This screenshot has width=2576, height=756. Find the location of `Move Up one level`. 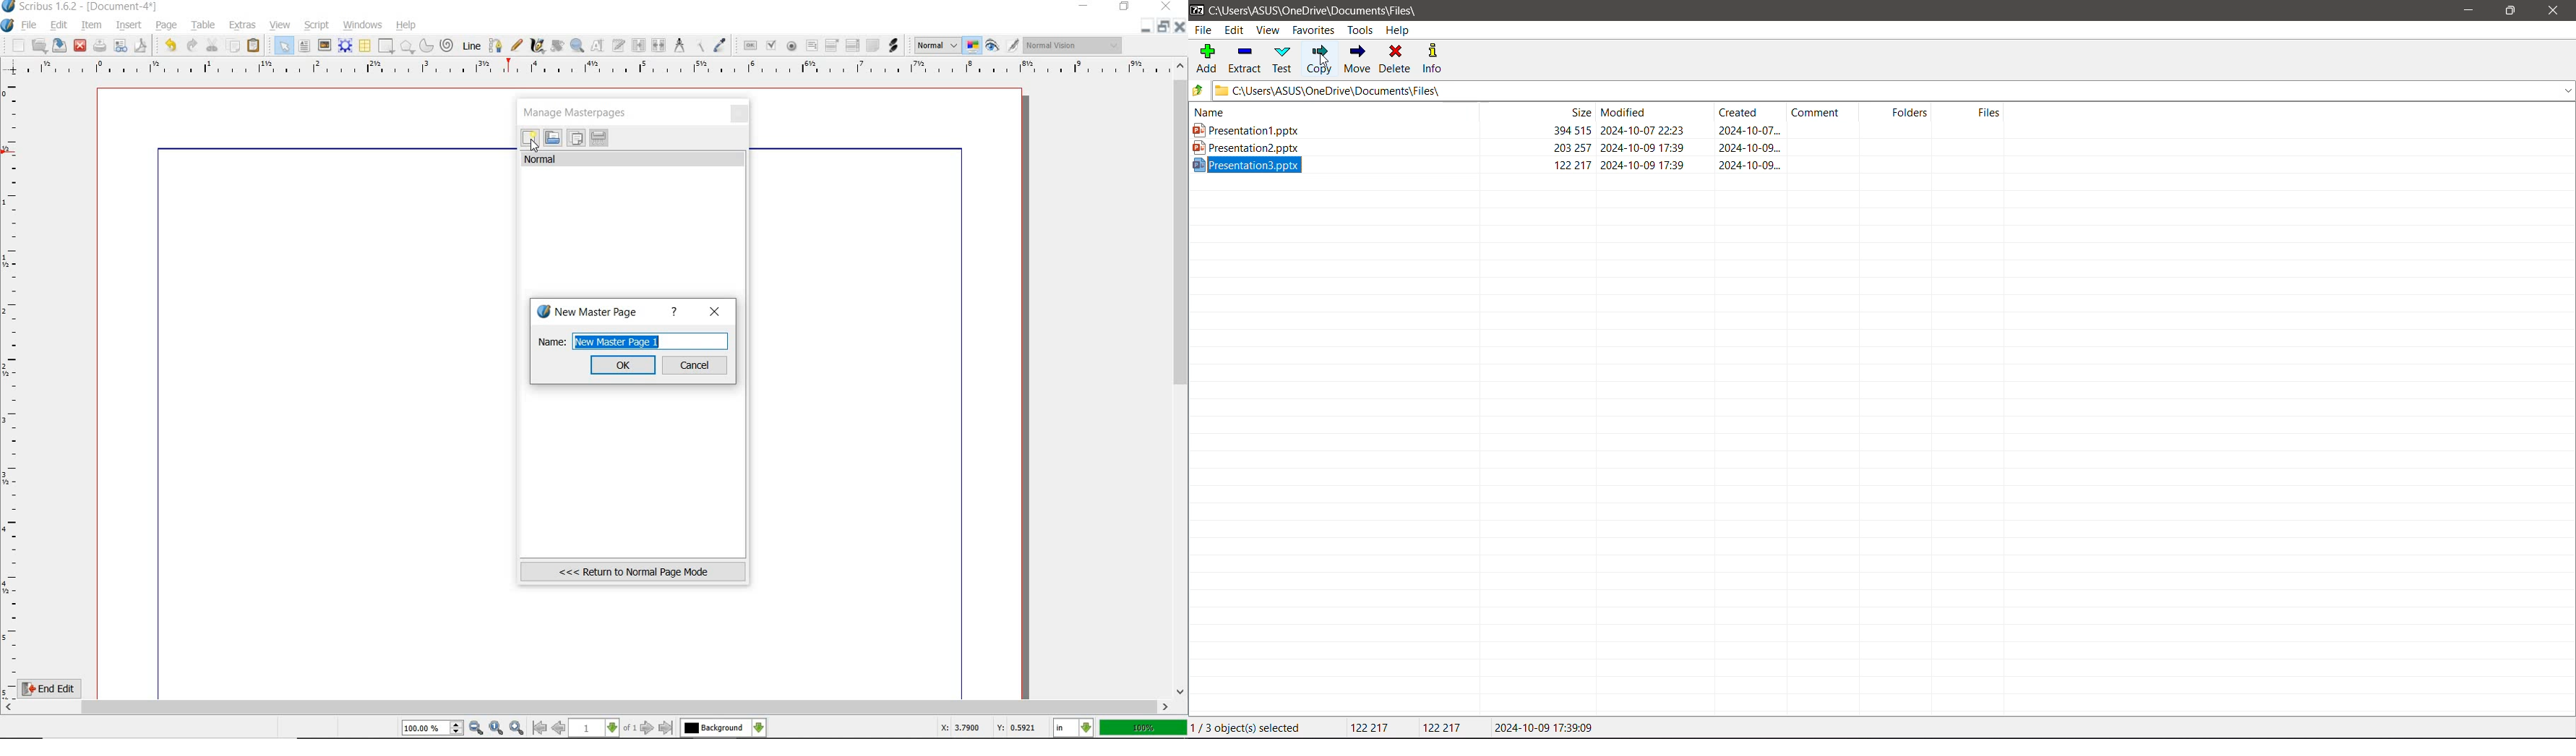

Move Up one level is located at coordinates (1201, 90).